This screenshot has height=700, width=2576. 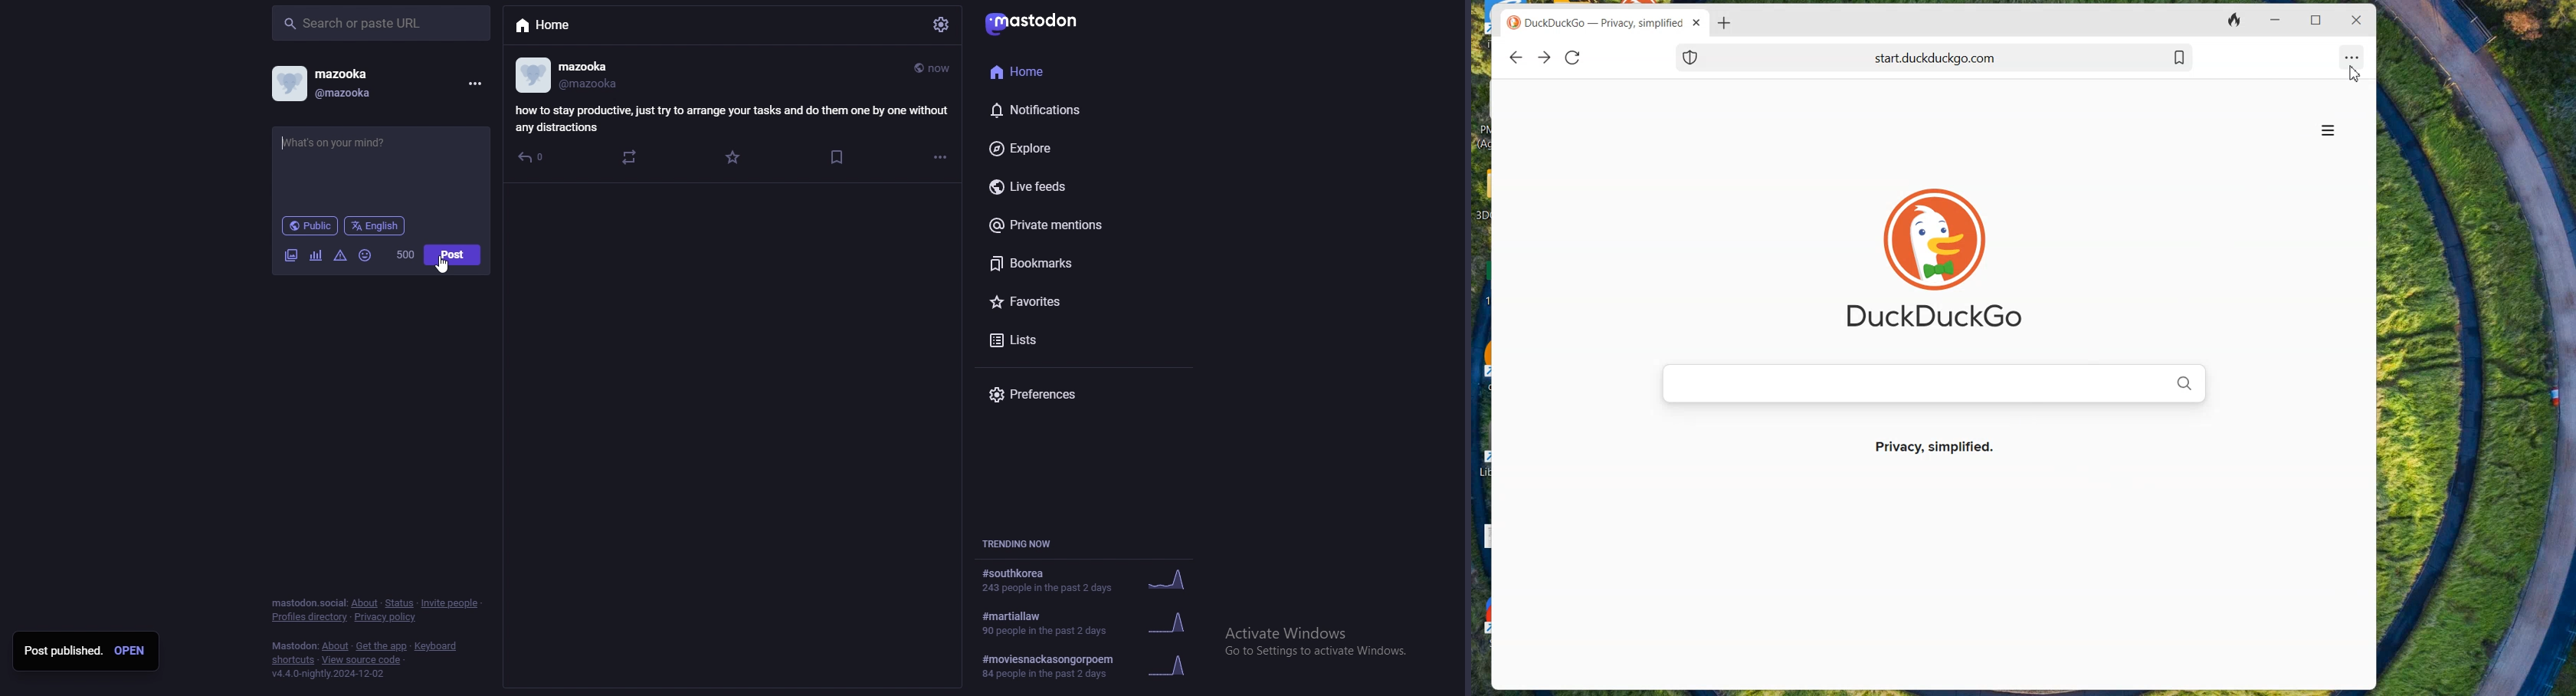 What do you see at coordinates (594, 84) in the screenshot?
I see `@mazooka` at bounding box center [594, 84].